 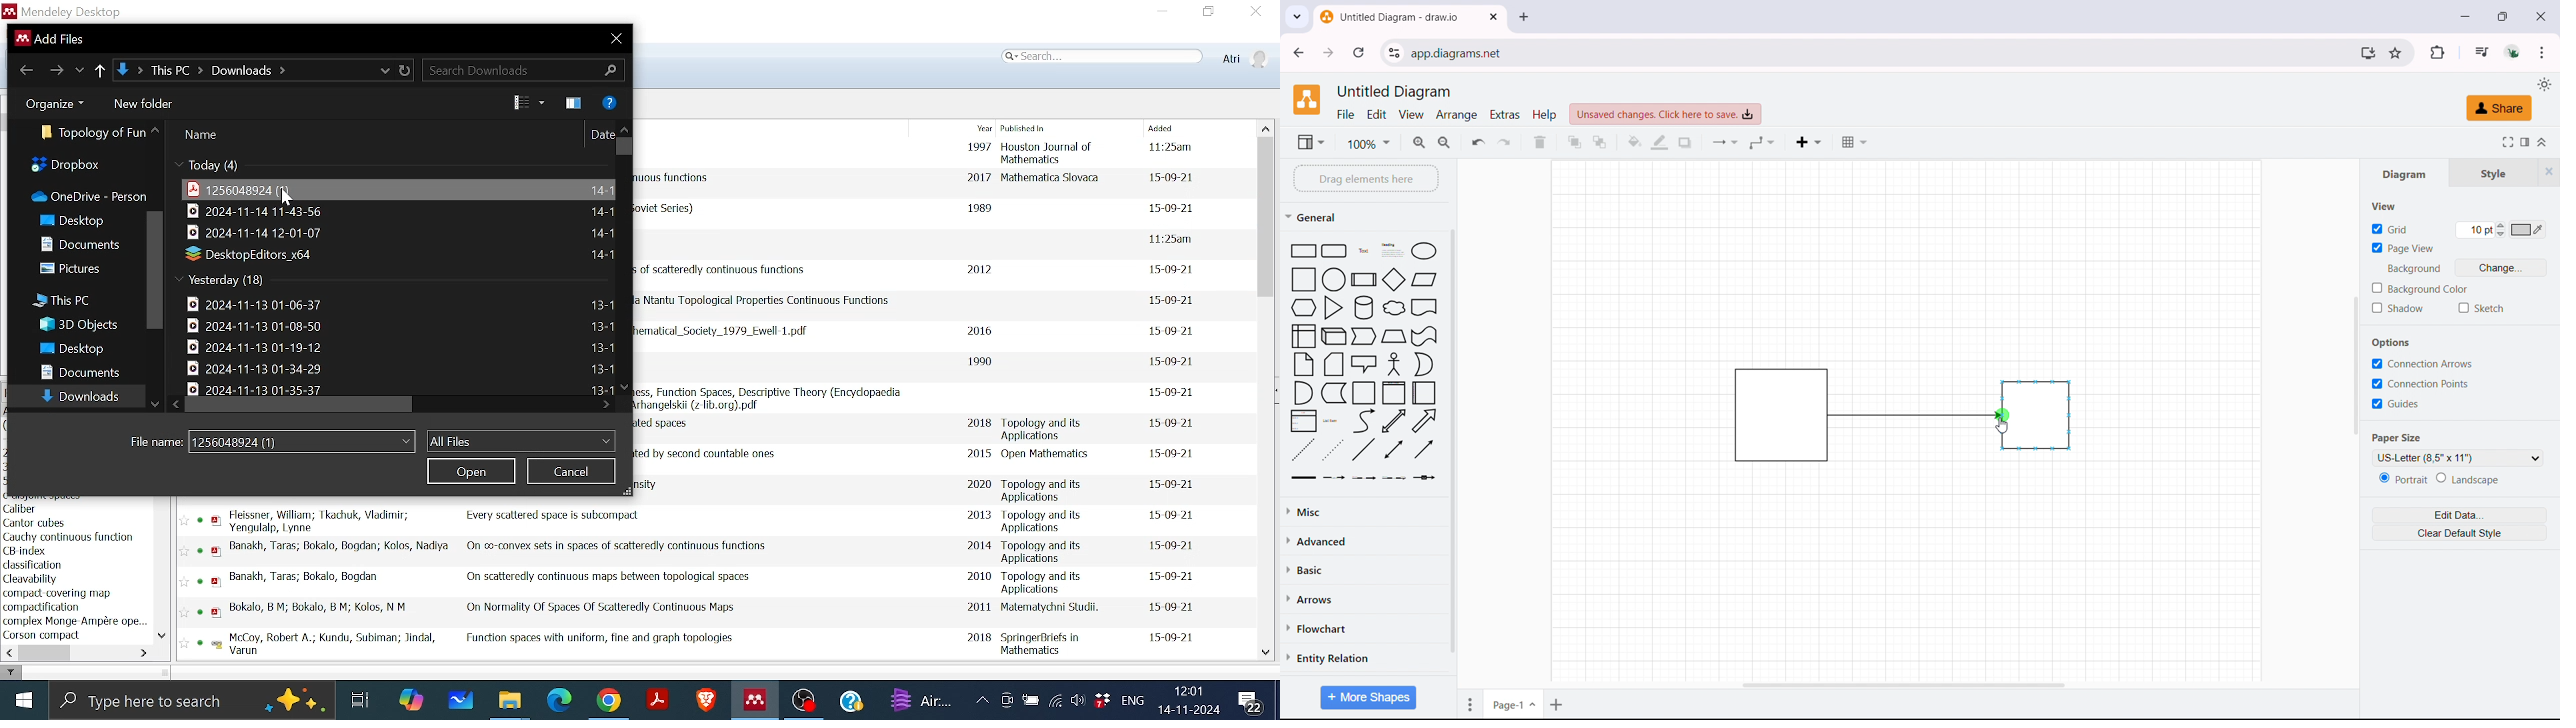 What do you see at coordinates (1457, 115) in the screenshot?
I see `arrange` at bounding box center [1457, 115].